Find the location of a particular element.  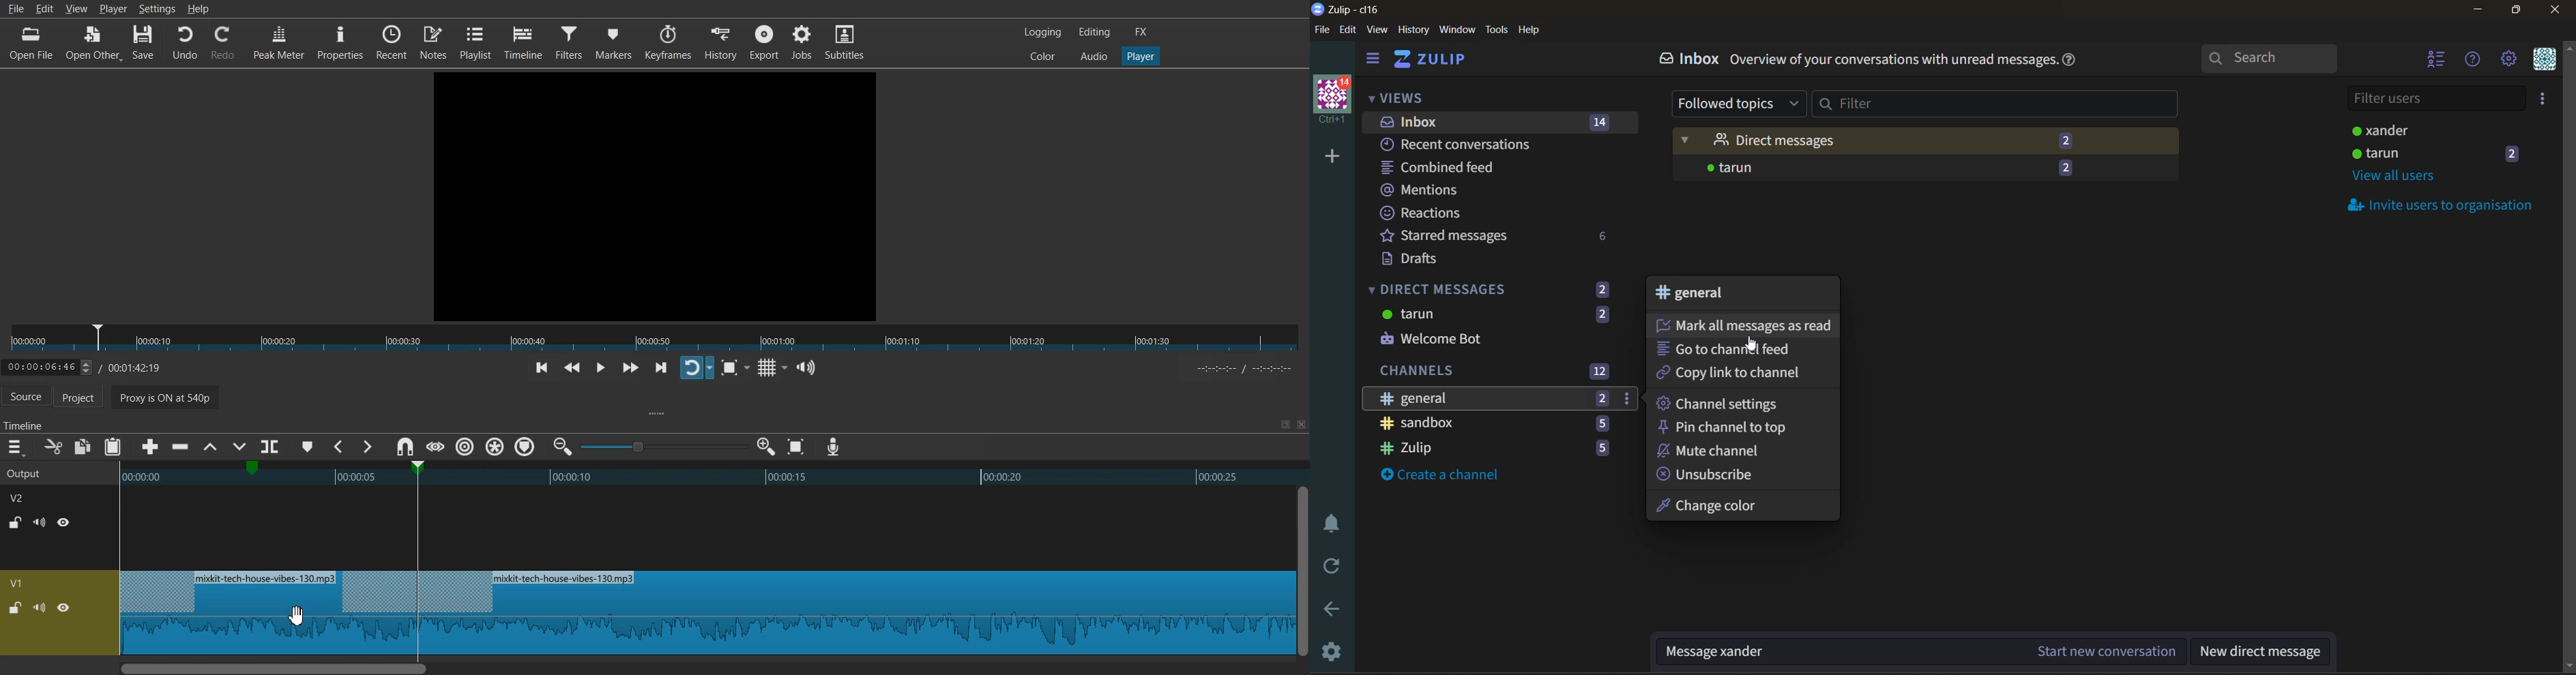

Cut is located at coordinates (53, 447).